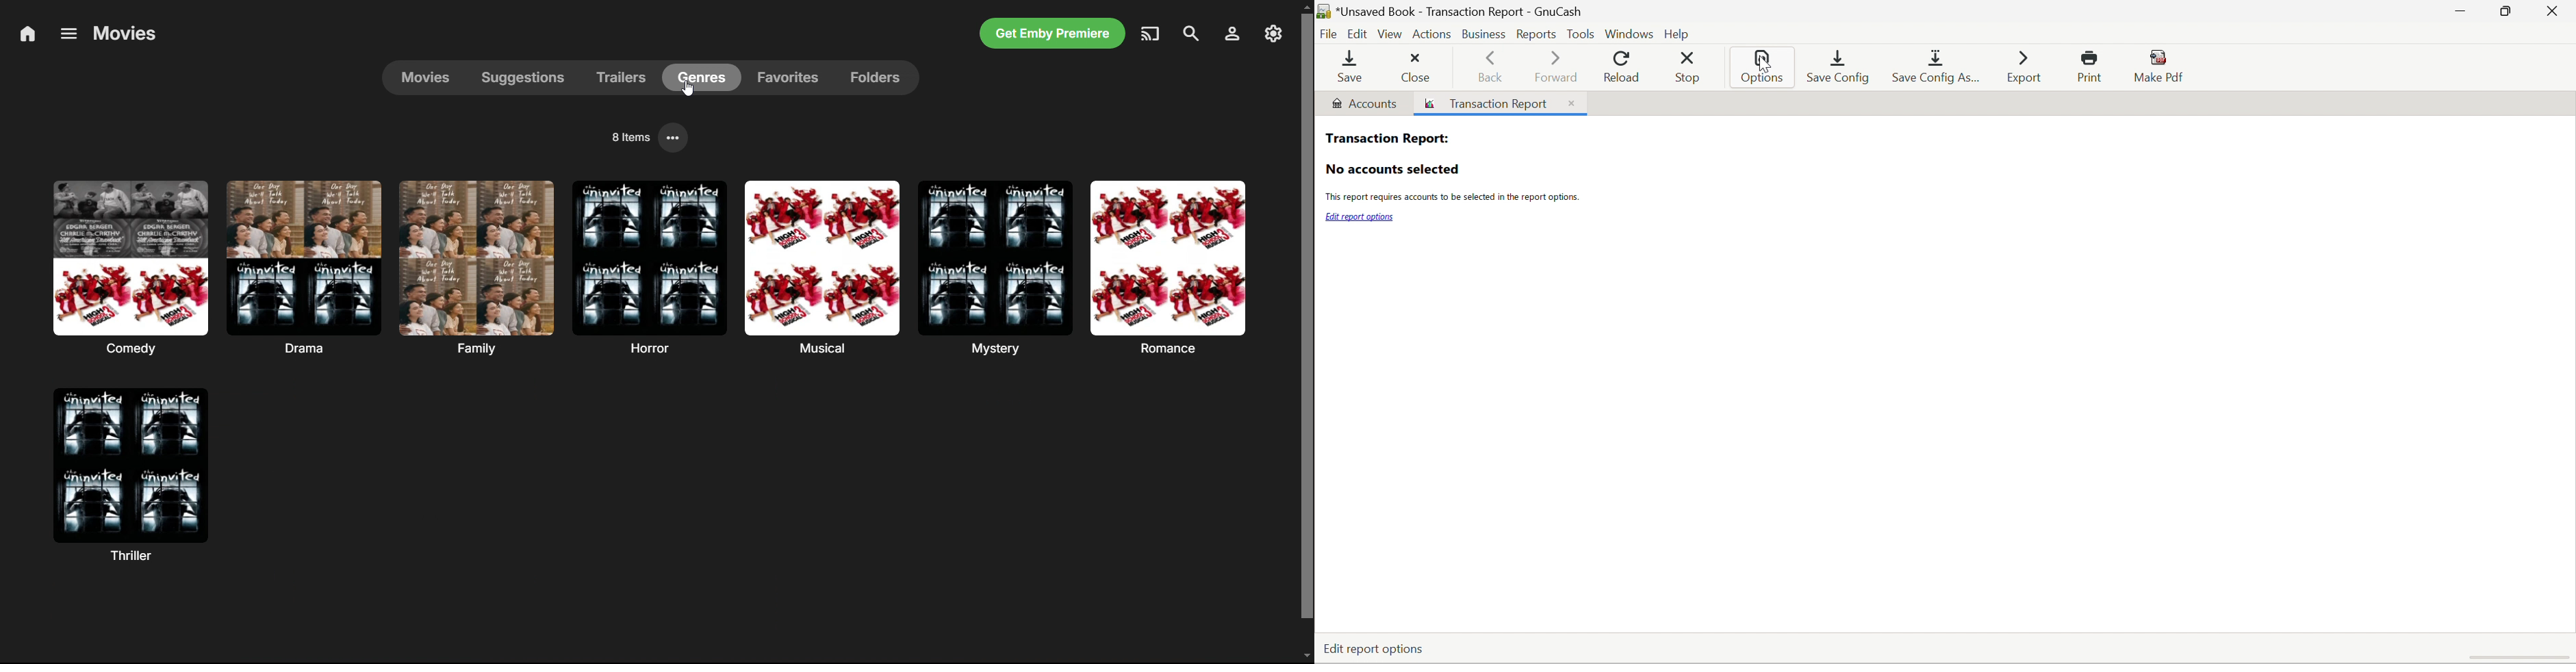 This screenshot has height=672, width=2576. I want to click on Save Config, so click(1840, 66).